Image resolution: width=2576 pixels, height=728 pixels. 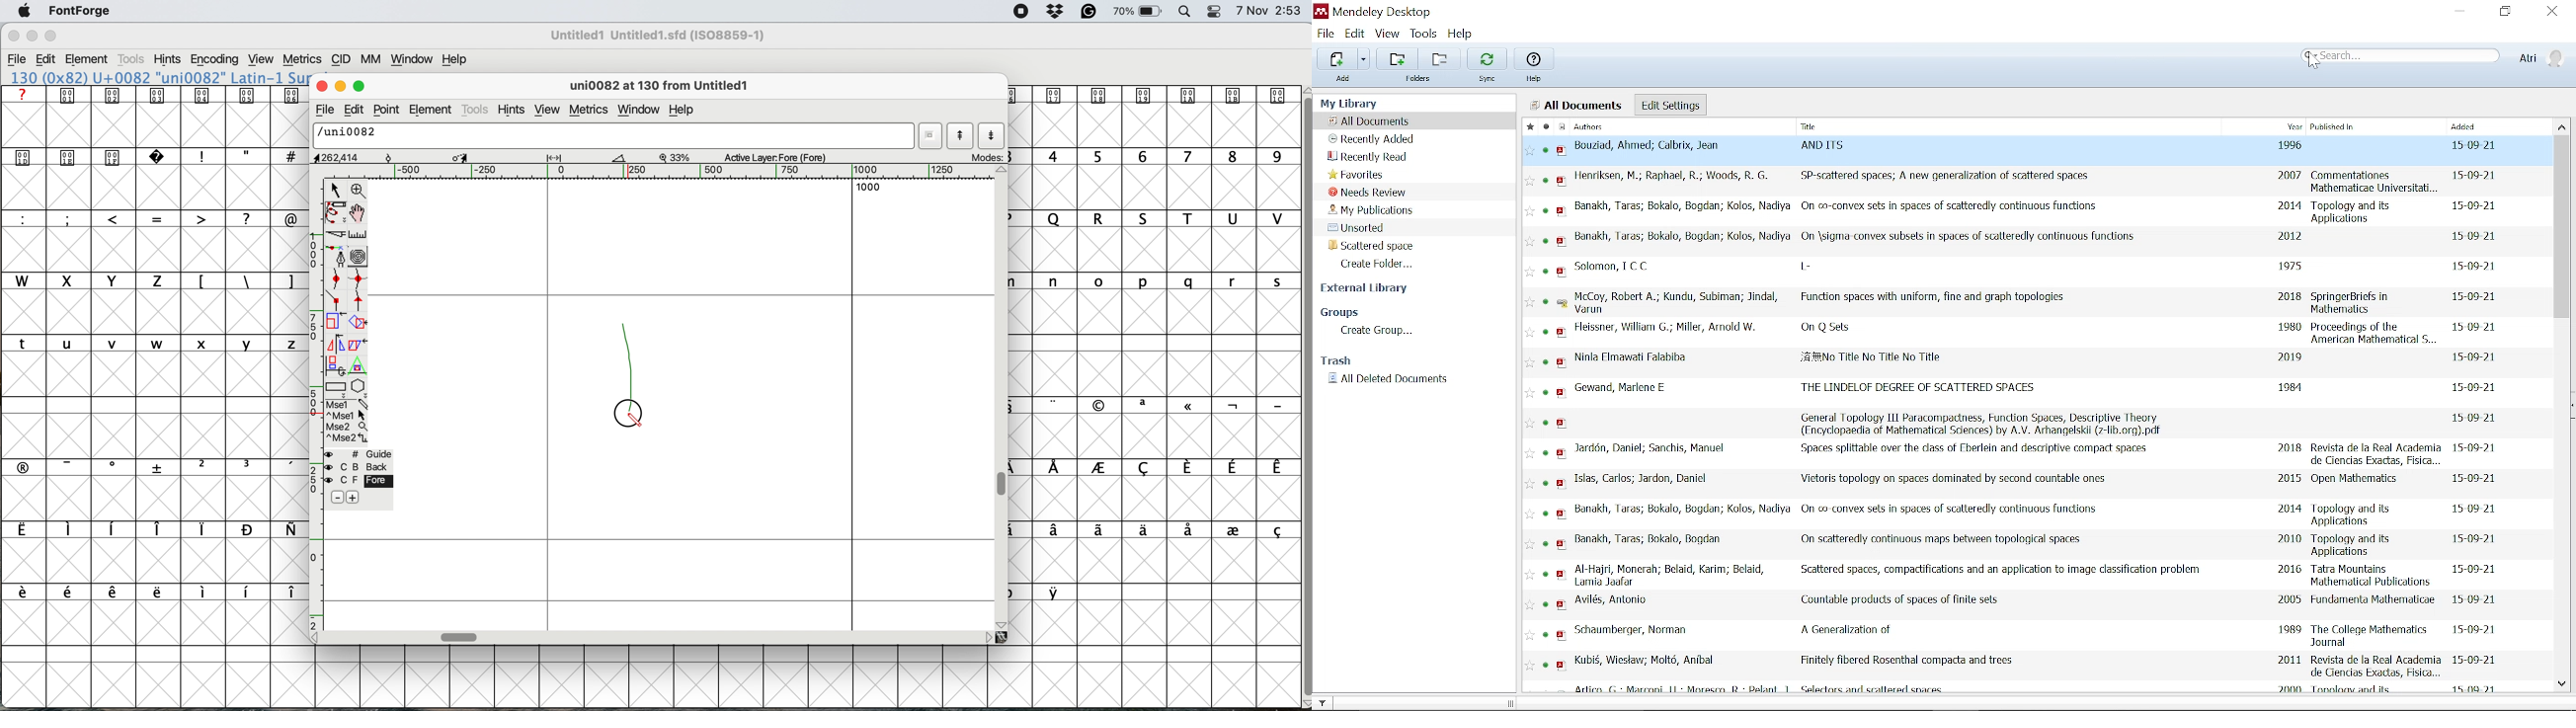 I want to click on Add files, so click(x=1335, y=58).